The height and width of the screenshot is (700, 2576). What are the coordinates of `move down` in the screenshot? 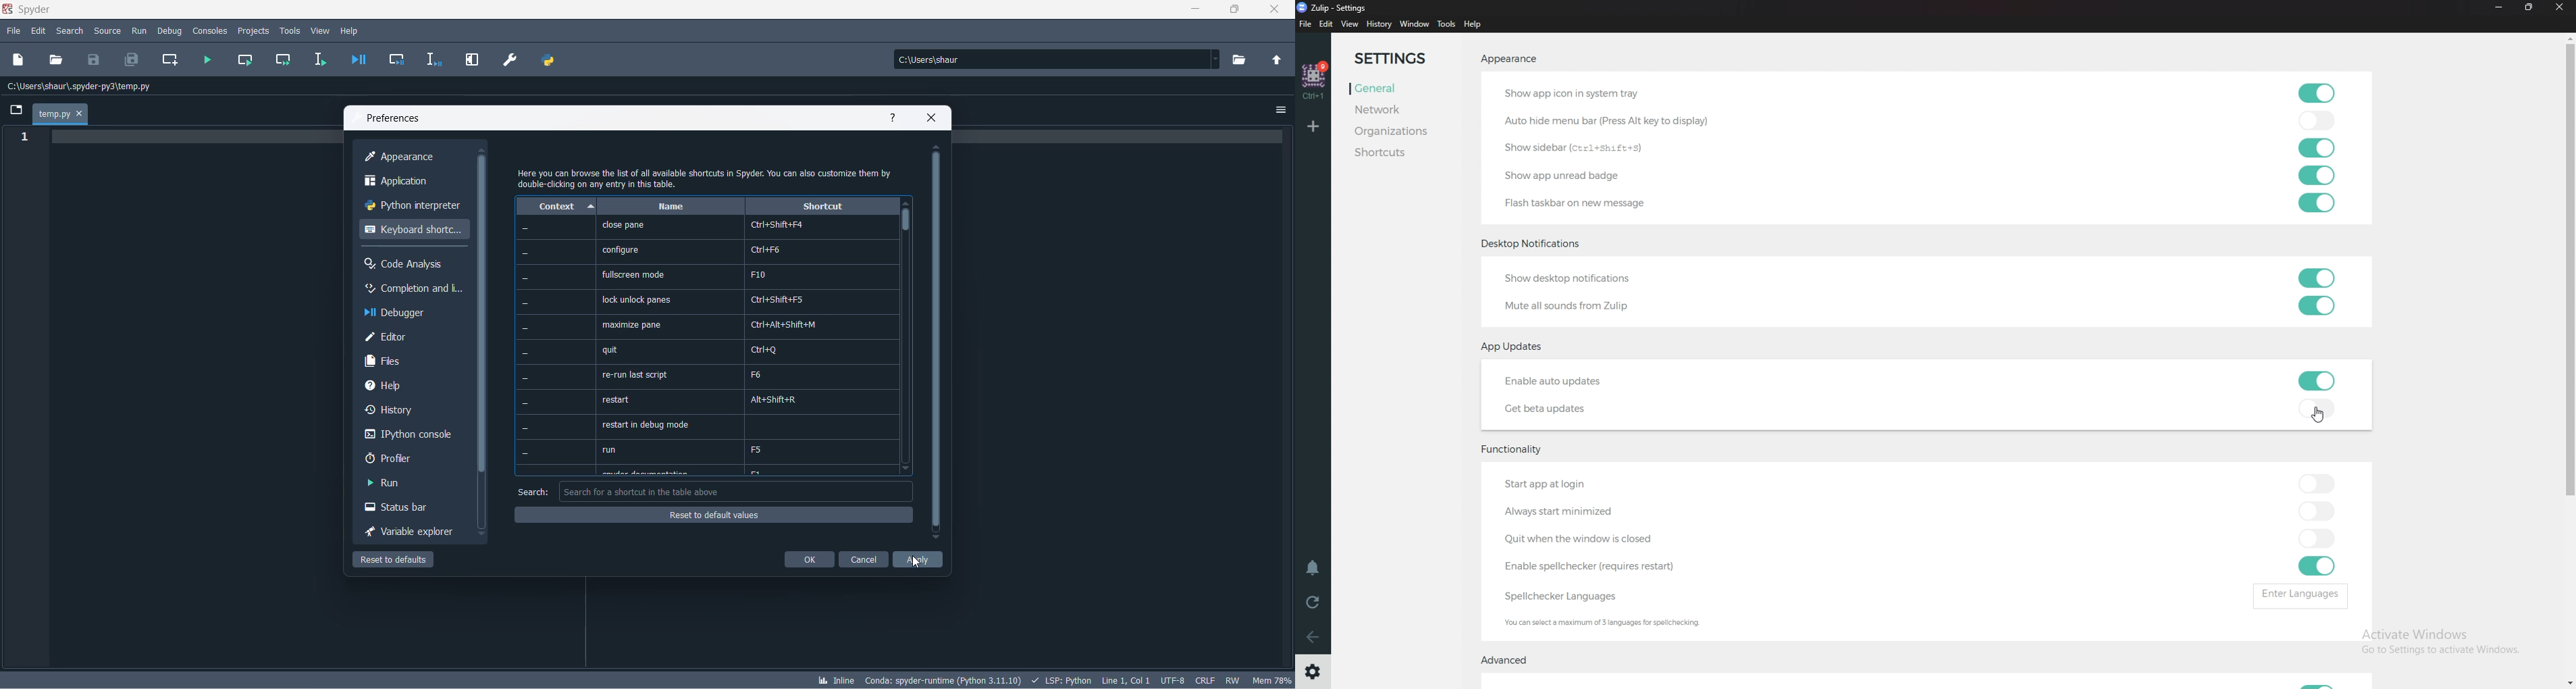 It's located at (483, 535).